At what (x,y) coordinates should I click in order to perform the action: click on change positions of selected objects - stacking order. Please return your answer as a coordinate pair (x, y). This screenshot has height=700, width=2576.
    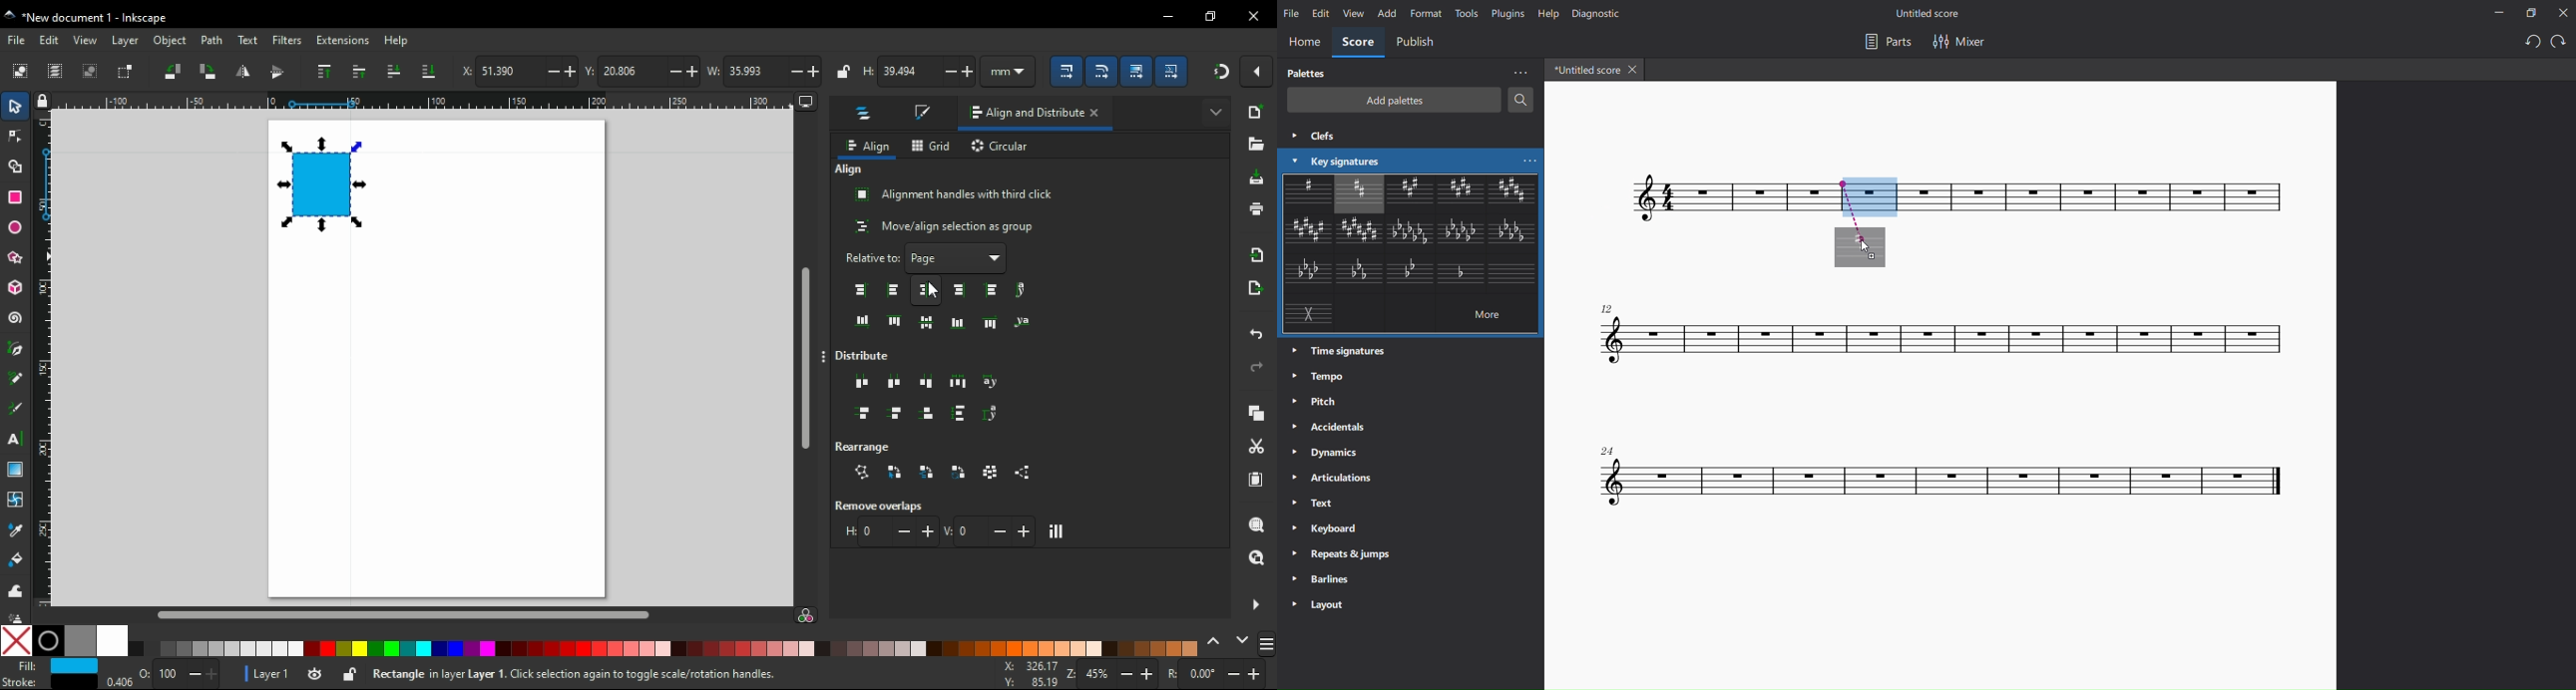
    Looking at the image, I should click on (926, 472).